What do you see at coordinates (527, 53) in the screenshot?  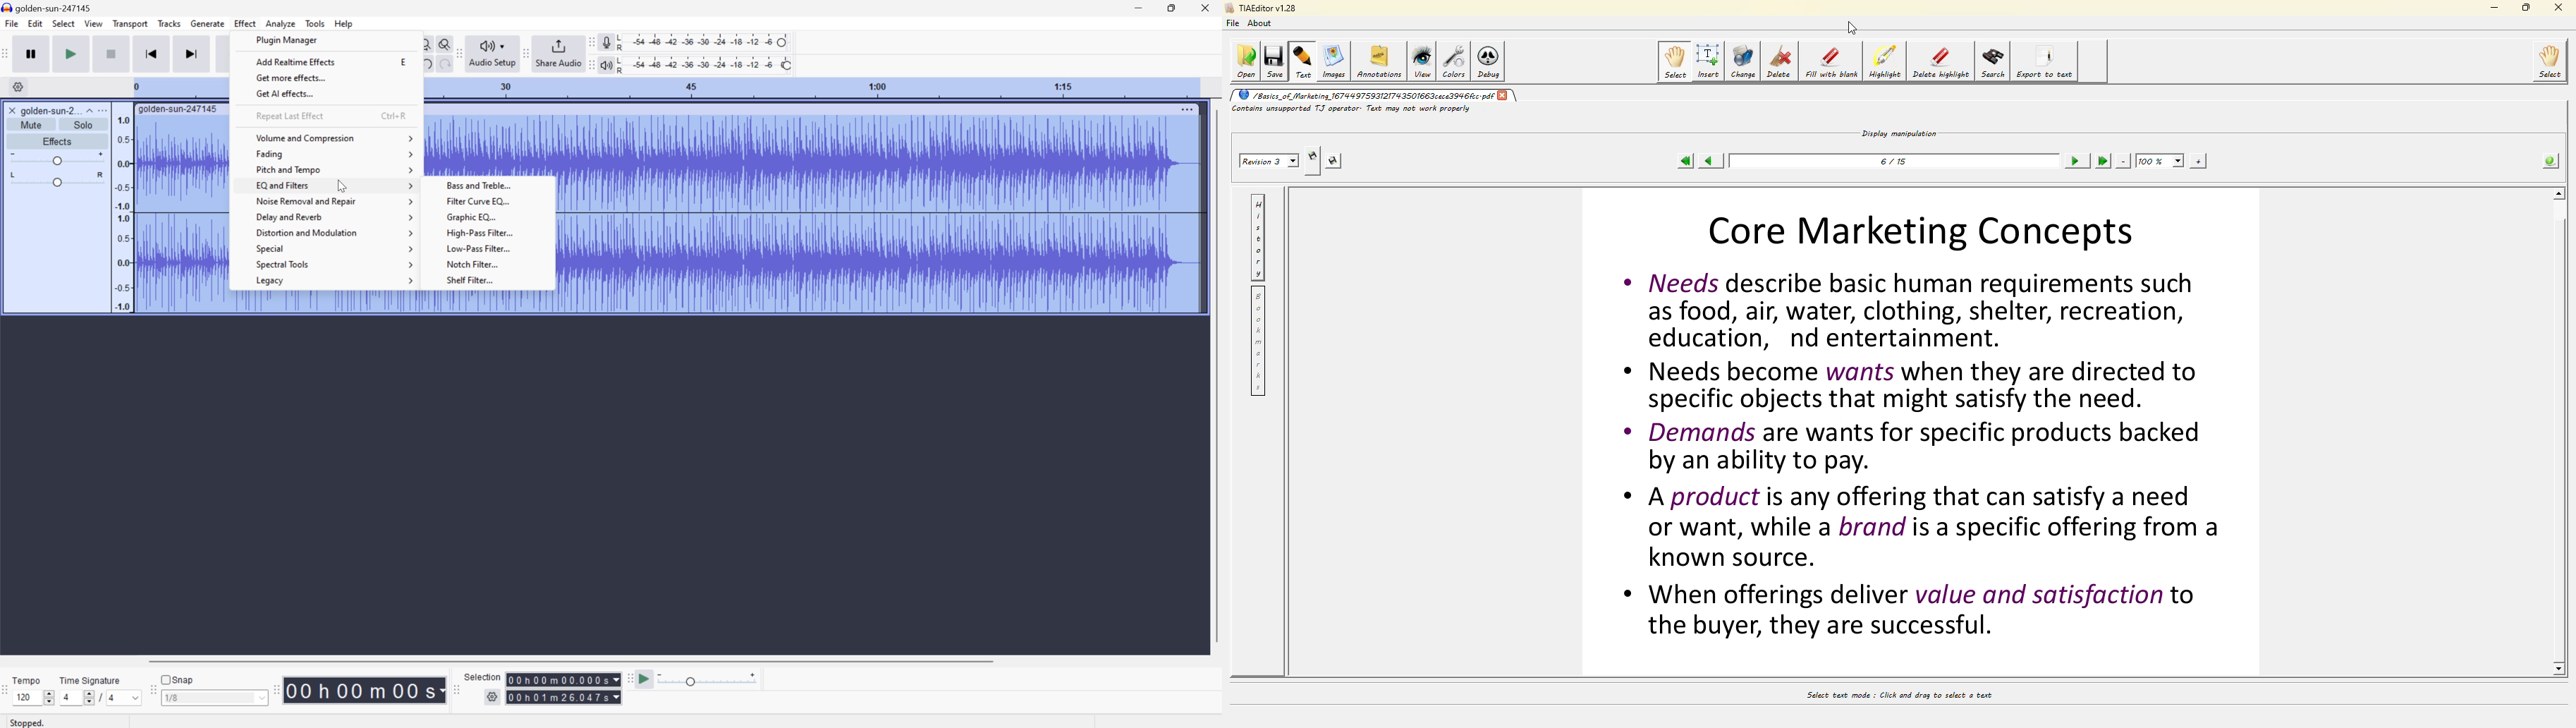 I see `Audacity share audio toolbar` at bounding box center [527, 53].